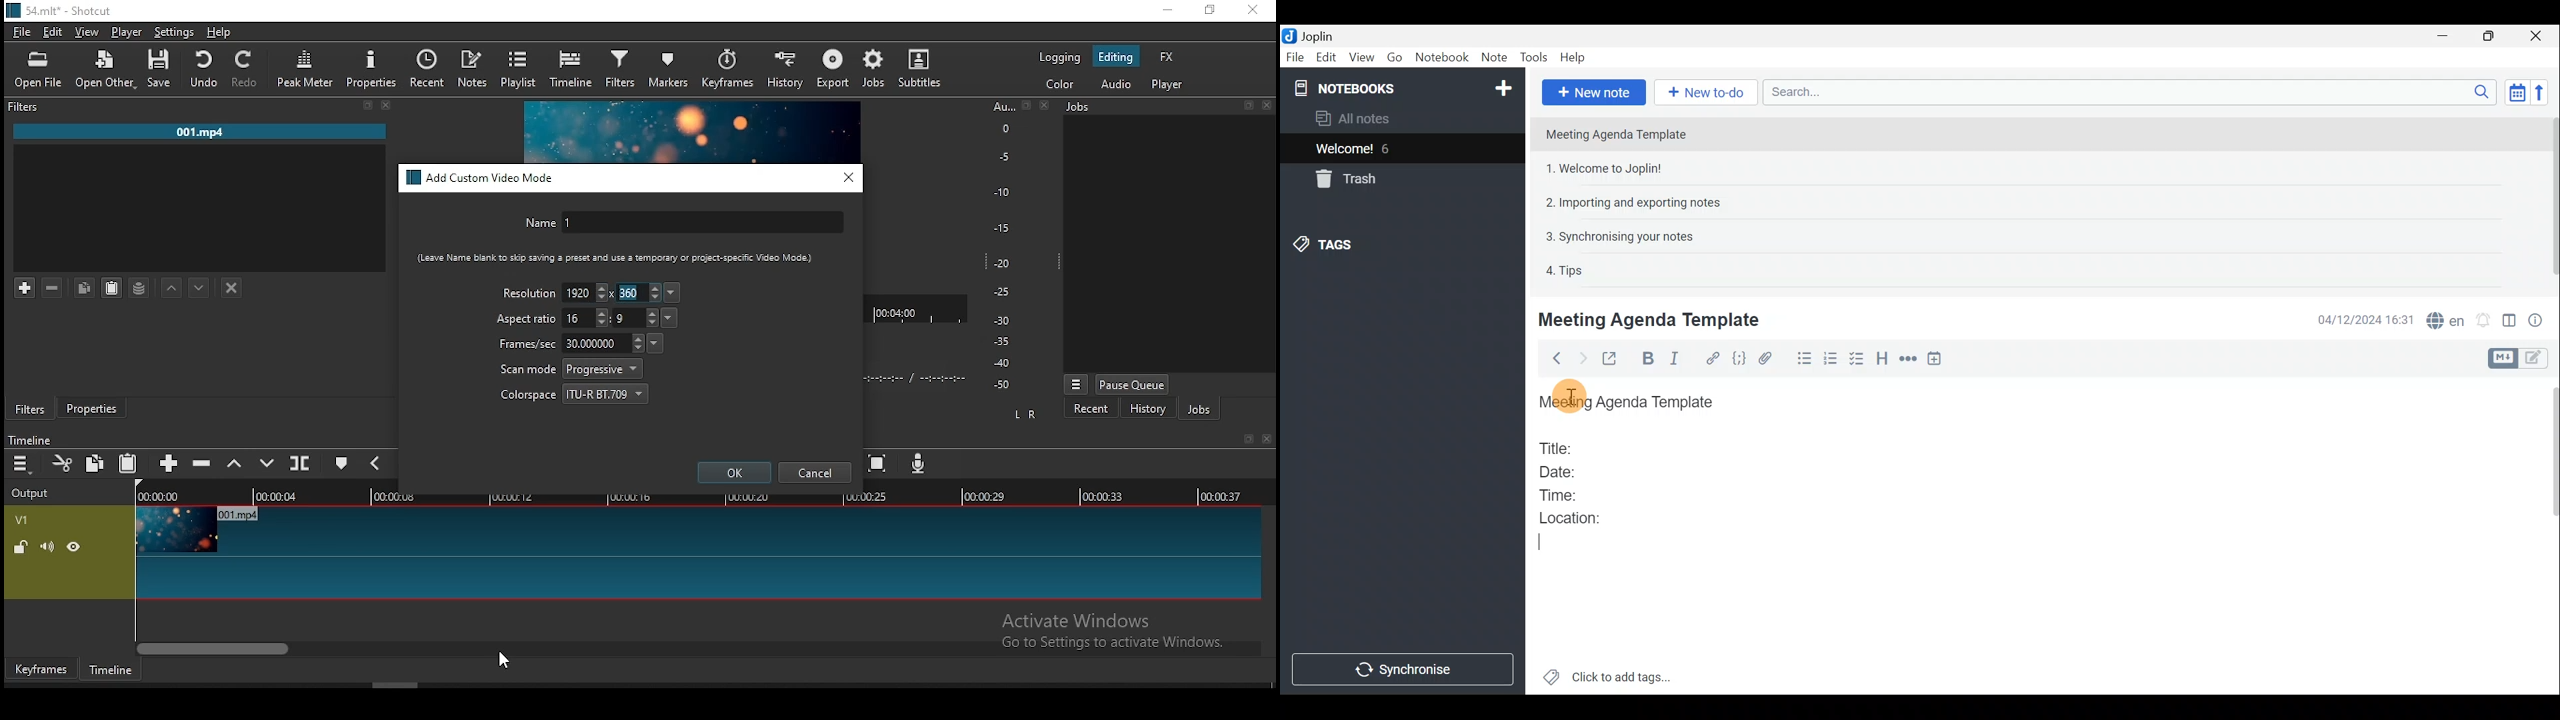 The image size is (2576, 728). Describe the element at coordinates (374, 462) in the screenshot. I see `previous marker` at that location.